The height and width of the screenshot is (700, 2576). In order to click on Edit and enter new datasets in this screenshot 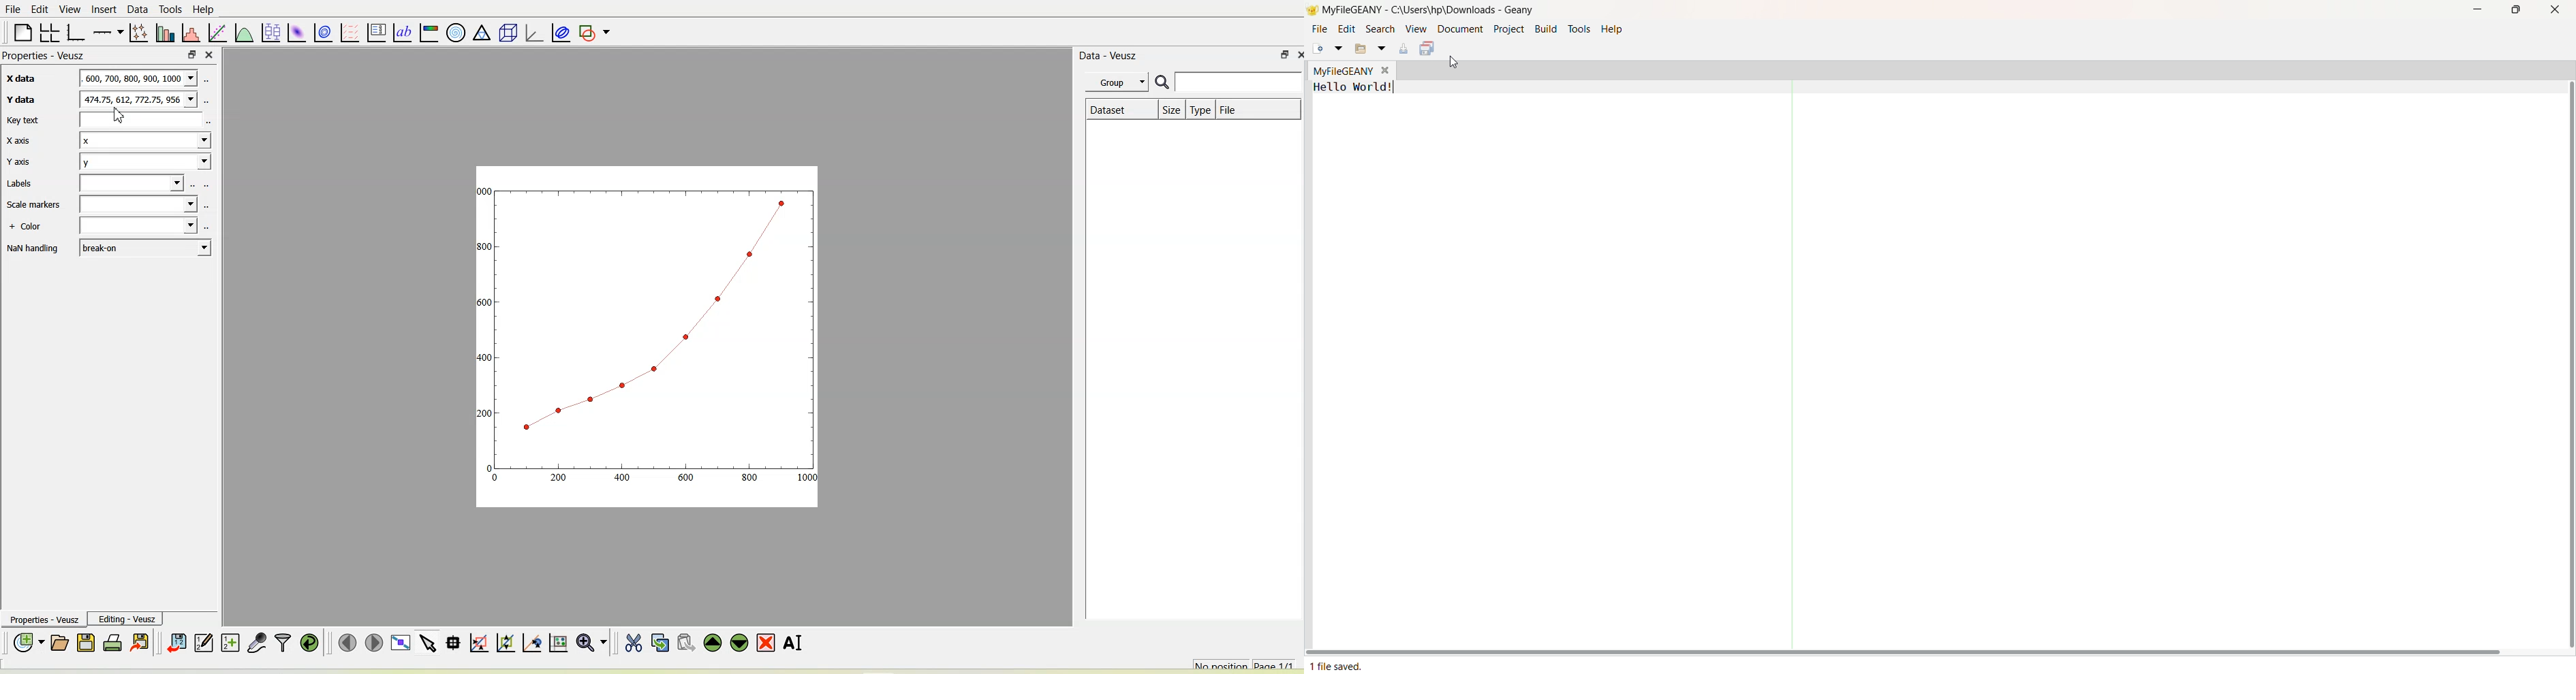, I will do `click(202, 643)`.